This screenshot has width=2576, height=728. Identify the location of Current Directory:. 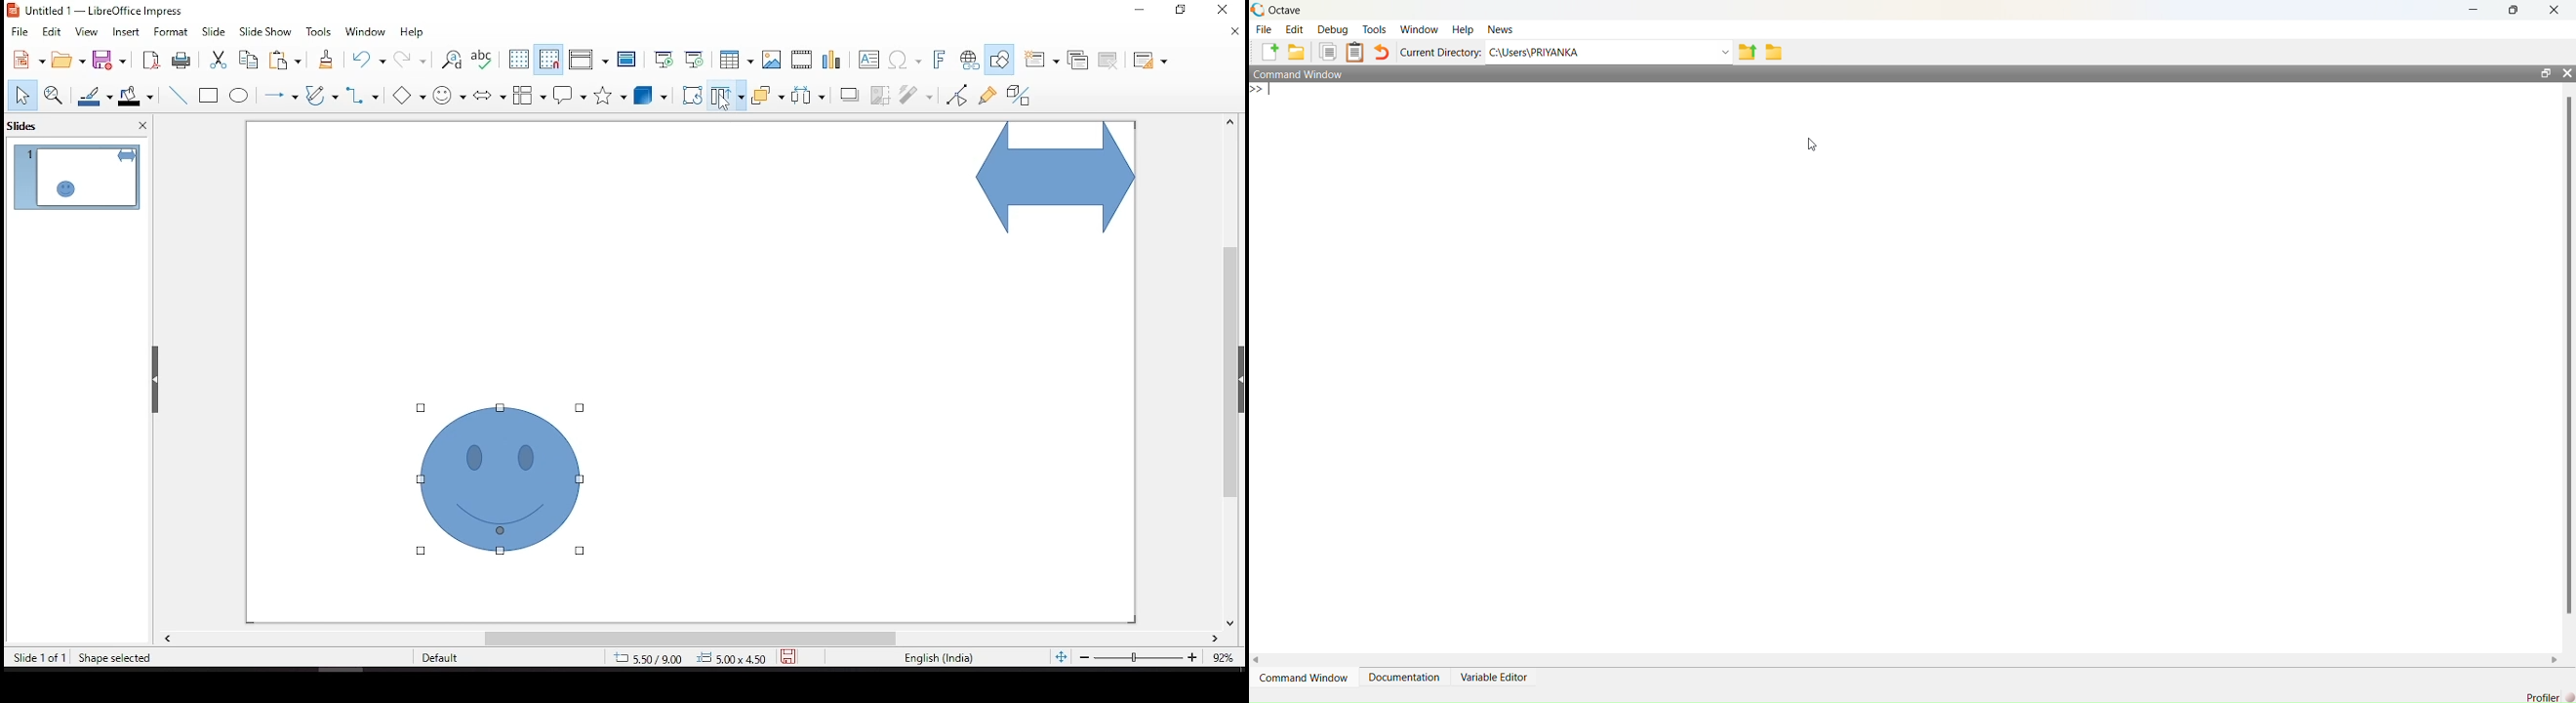
(1440, 53).